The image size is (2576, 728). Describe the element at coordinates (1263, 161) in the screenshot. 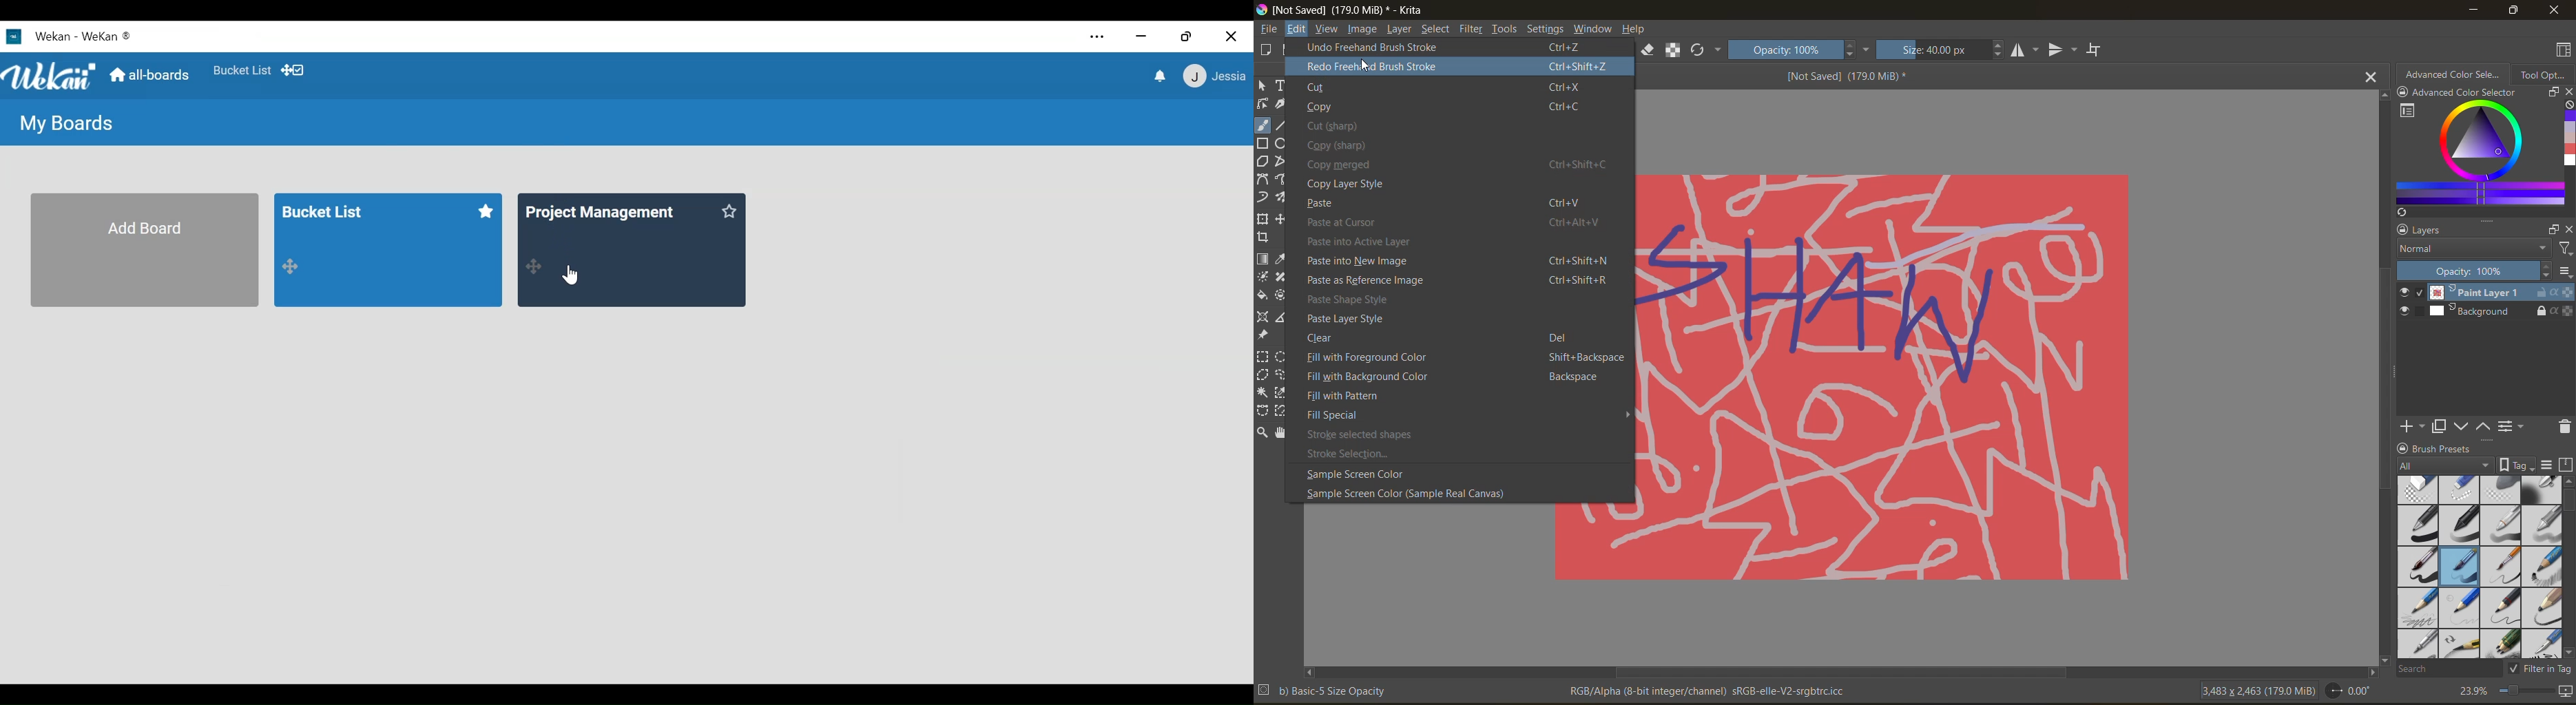

I see `polygon tool` at that location.